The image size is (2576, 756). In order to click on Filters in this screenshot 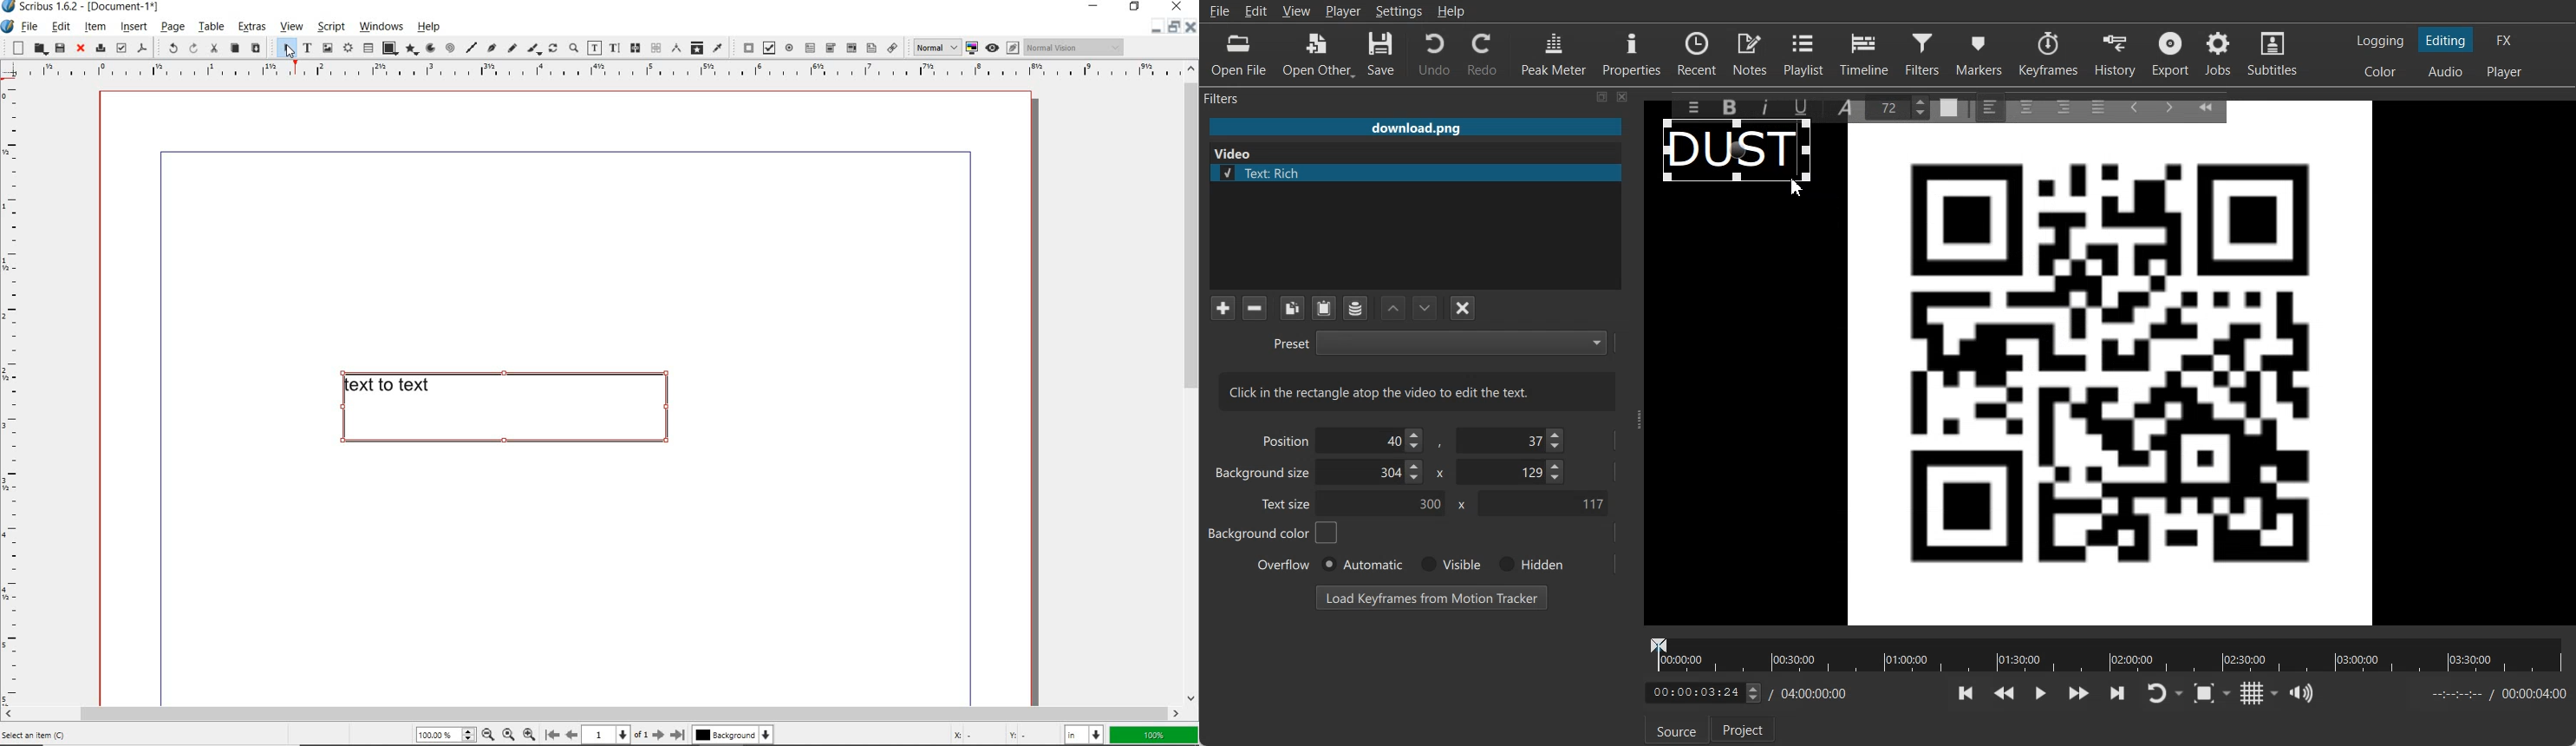, I will do `click(1239, 97)`.